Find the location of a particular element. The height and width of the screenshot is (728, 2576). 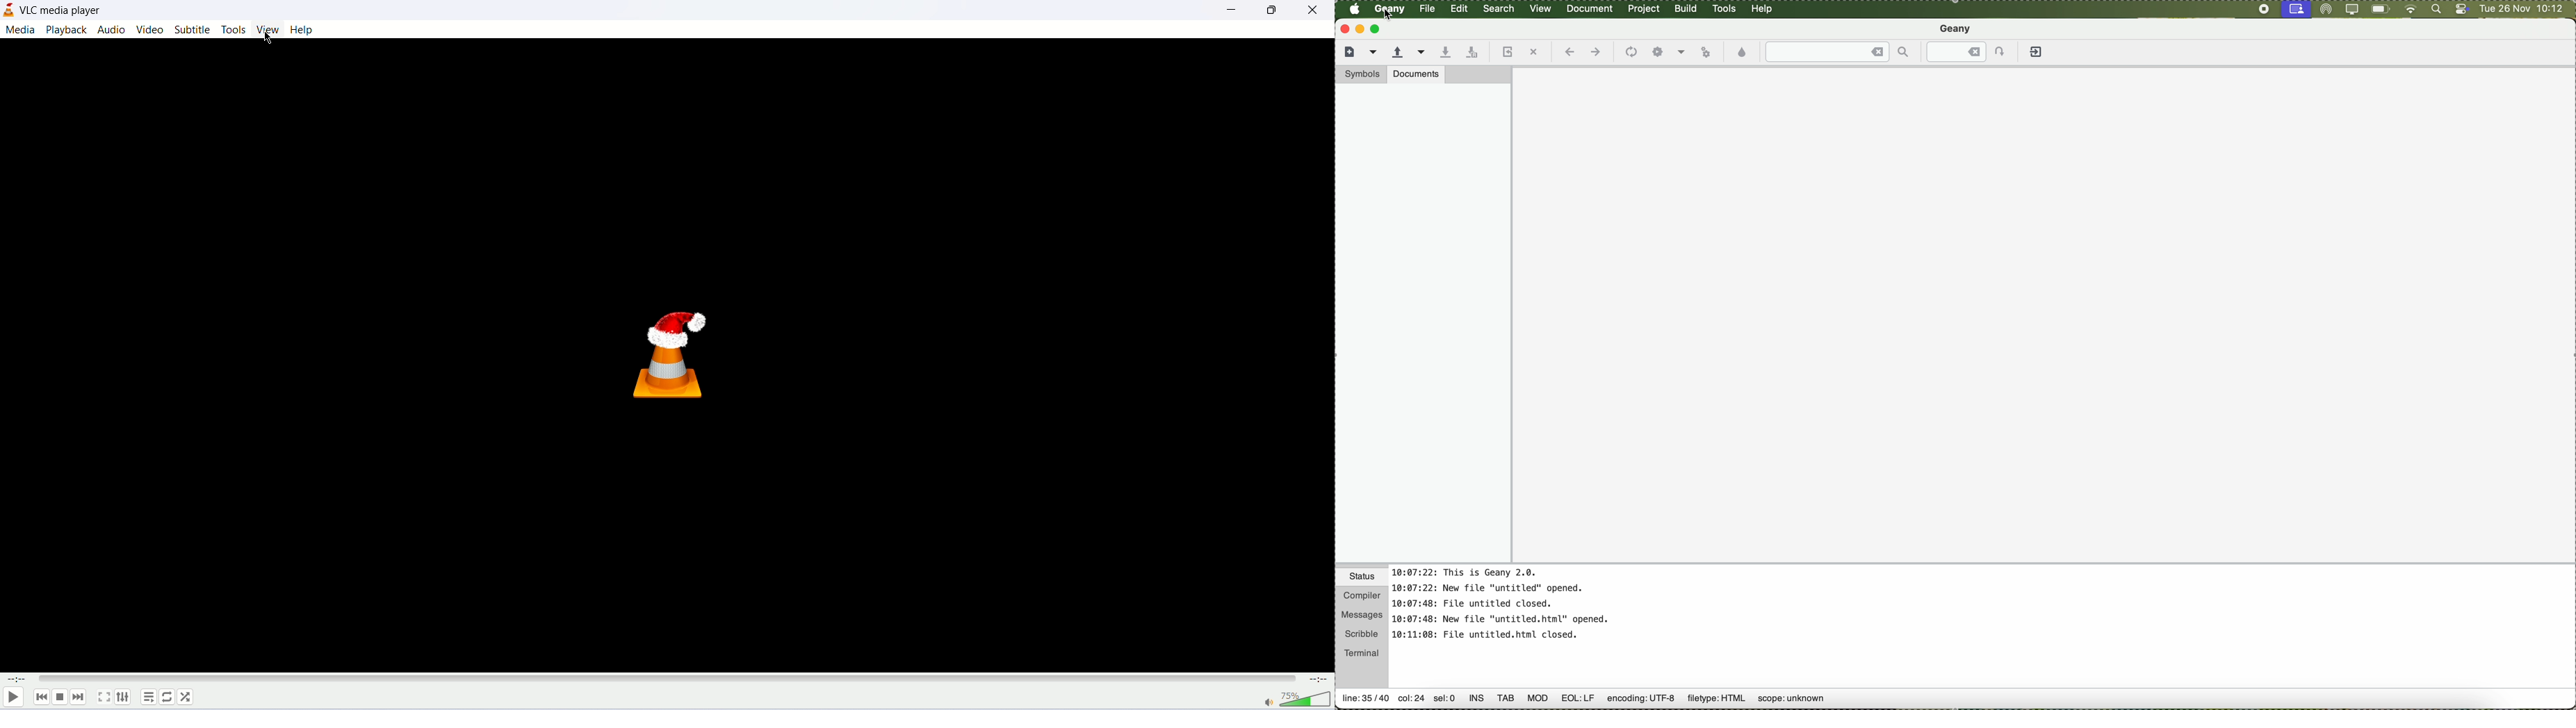

sel:0 is located at coordinates (1445, 700).